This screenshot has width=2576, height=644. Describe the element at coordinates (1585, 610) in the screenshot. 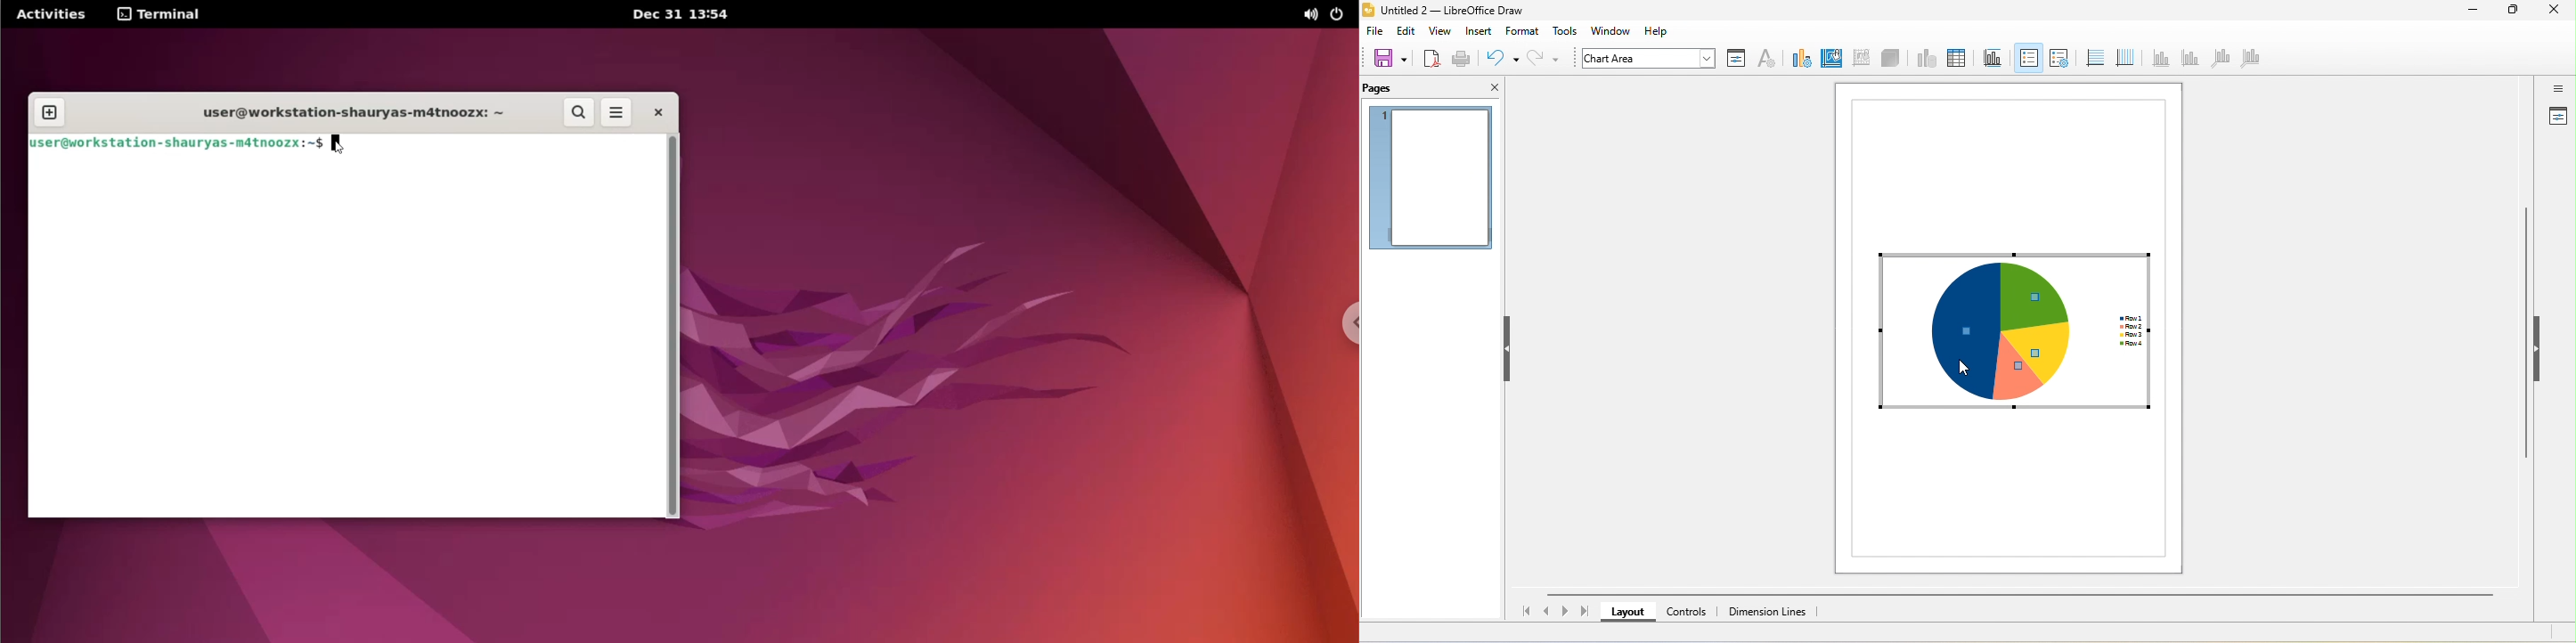

I see `last` at that location.